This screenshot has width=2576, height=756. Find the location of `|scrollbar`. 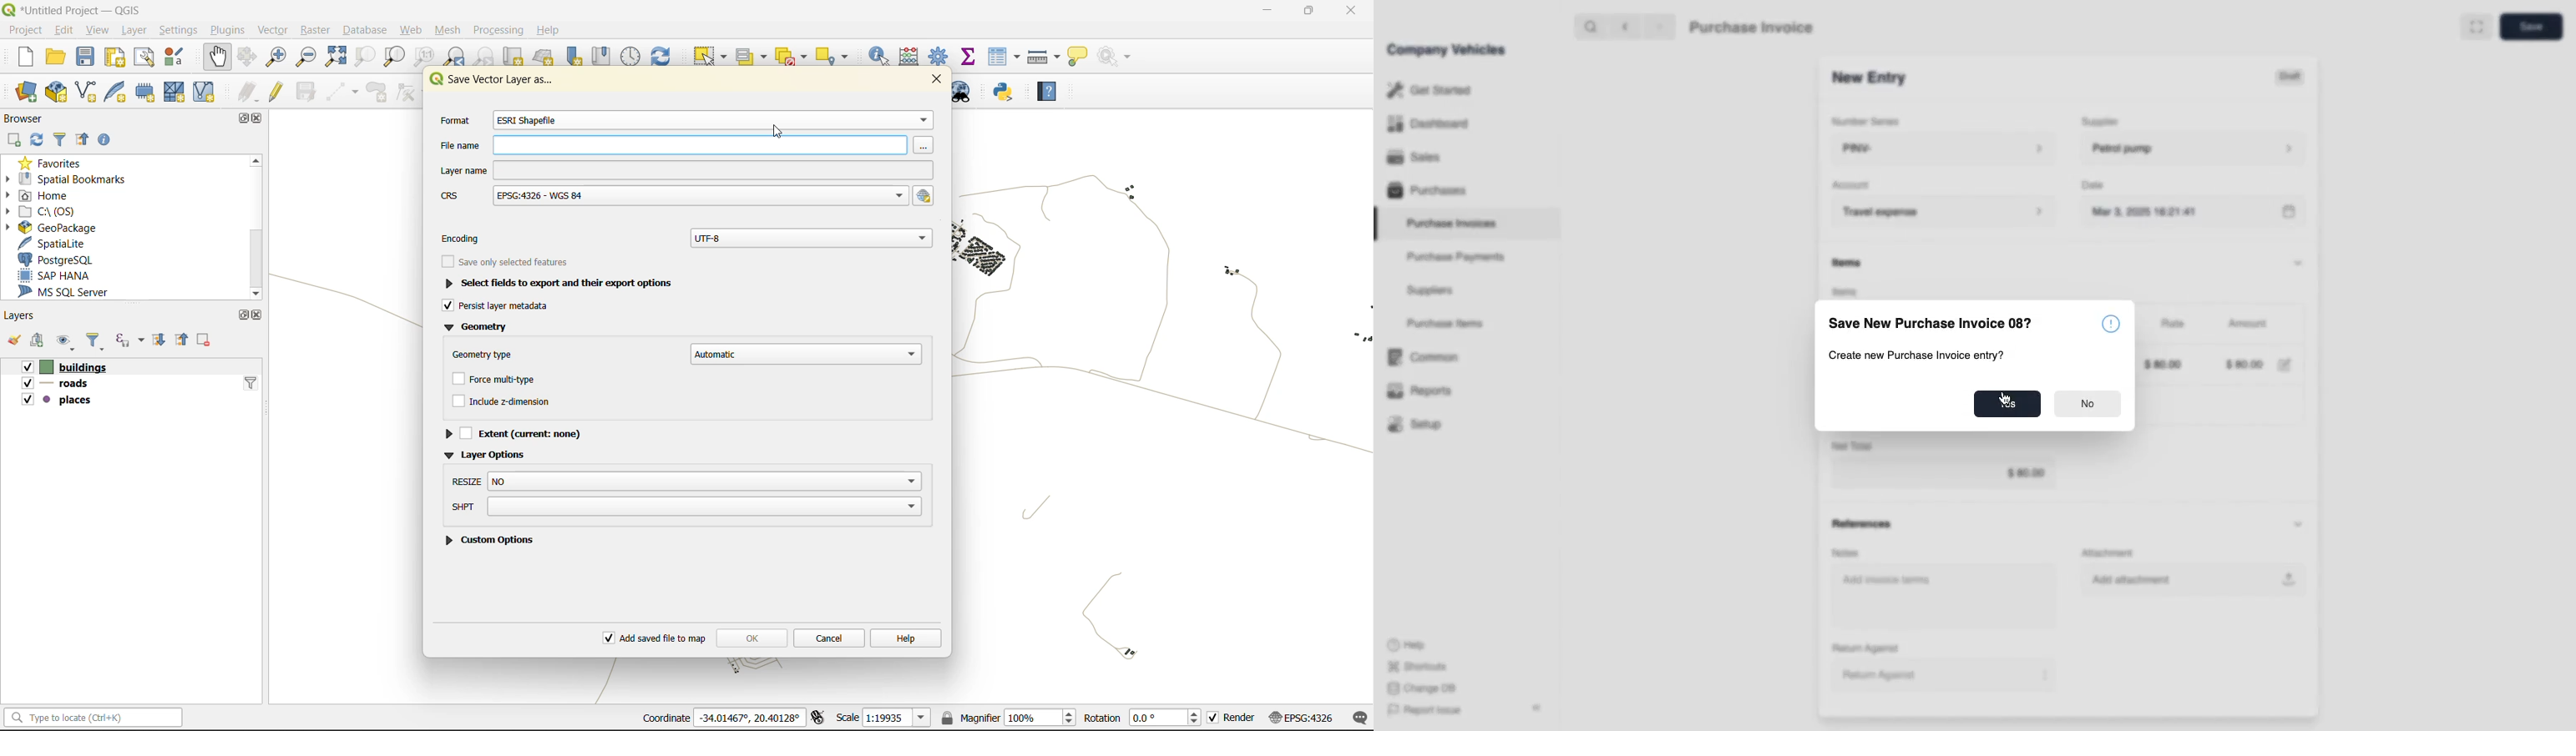

|scrollbar is located at coordinates (258, 226).